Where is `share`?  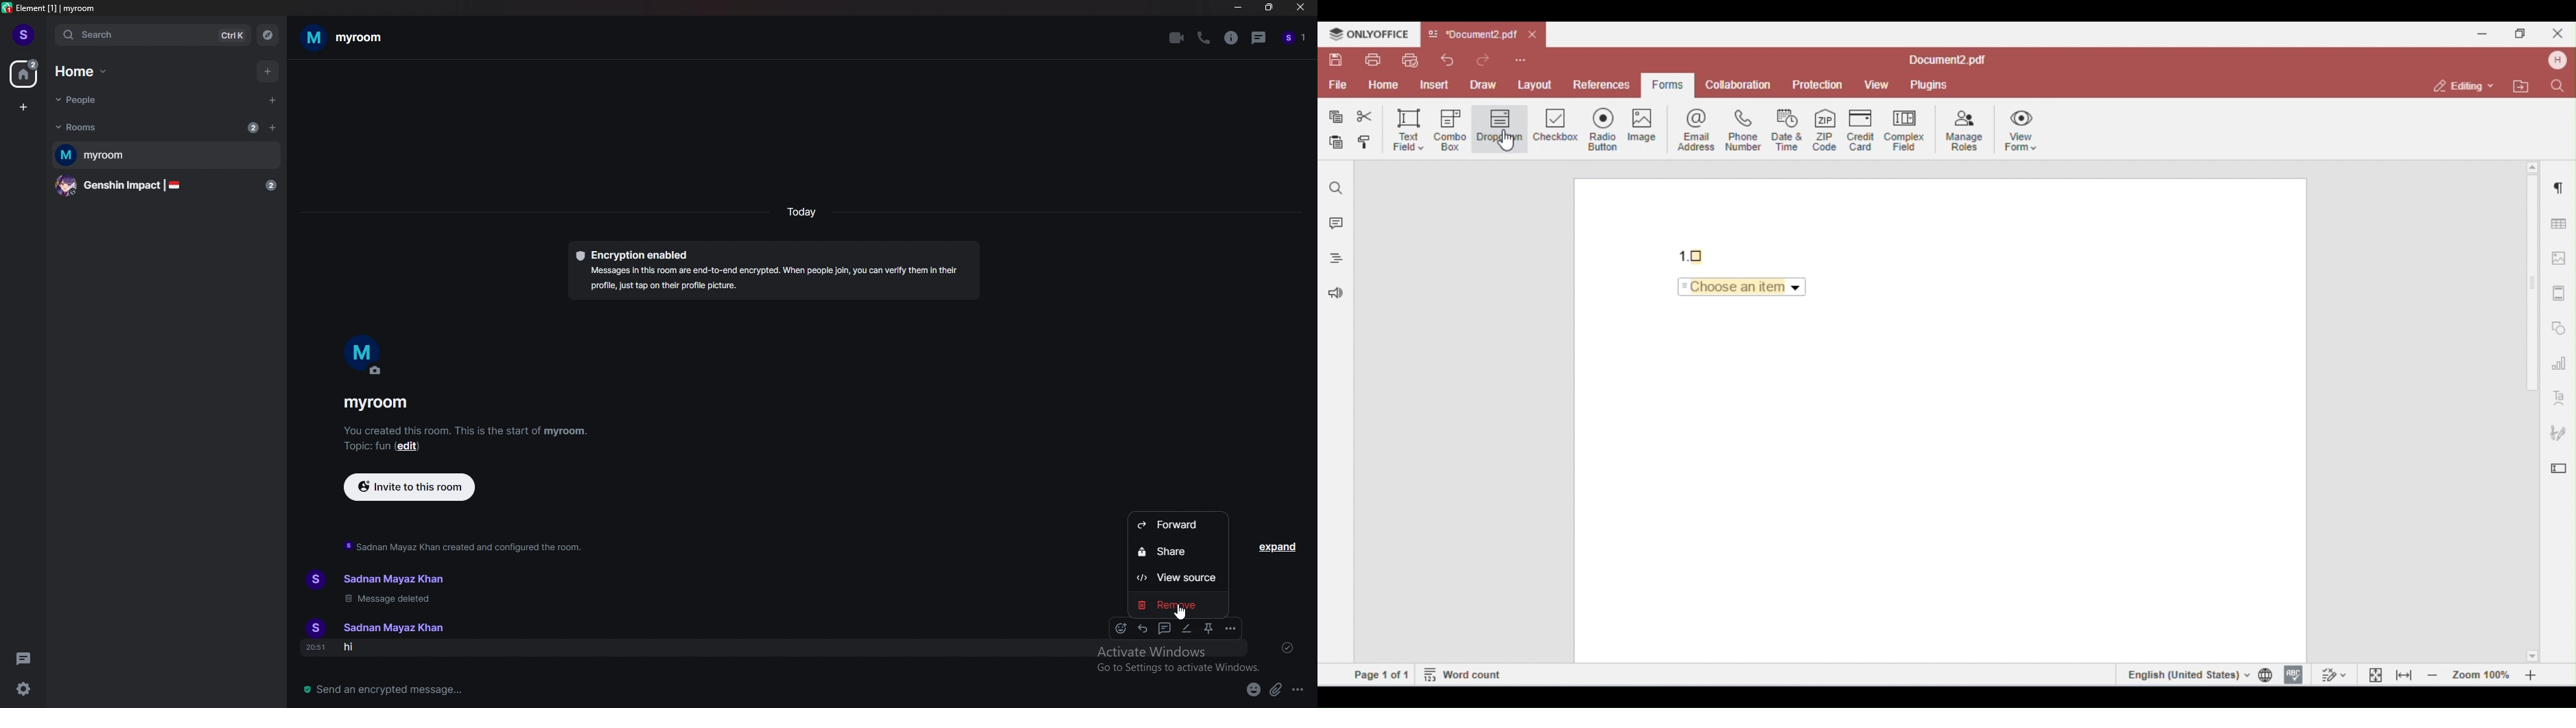
share is located at coordinates (1180, 552).